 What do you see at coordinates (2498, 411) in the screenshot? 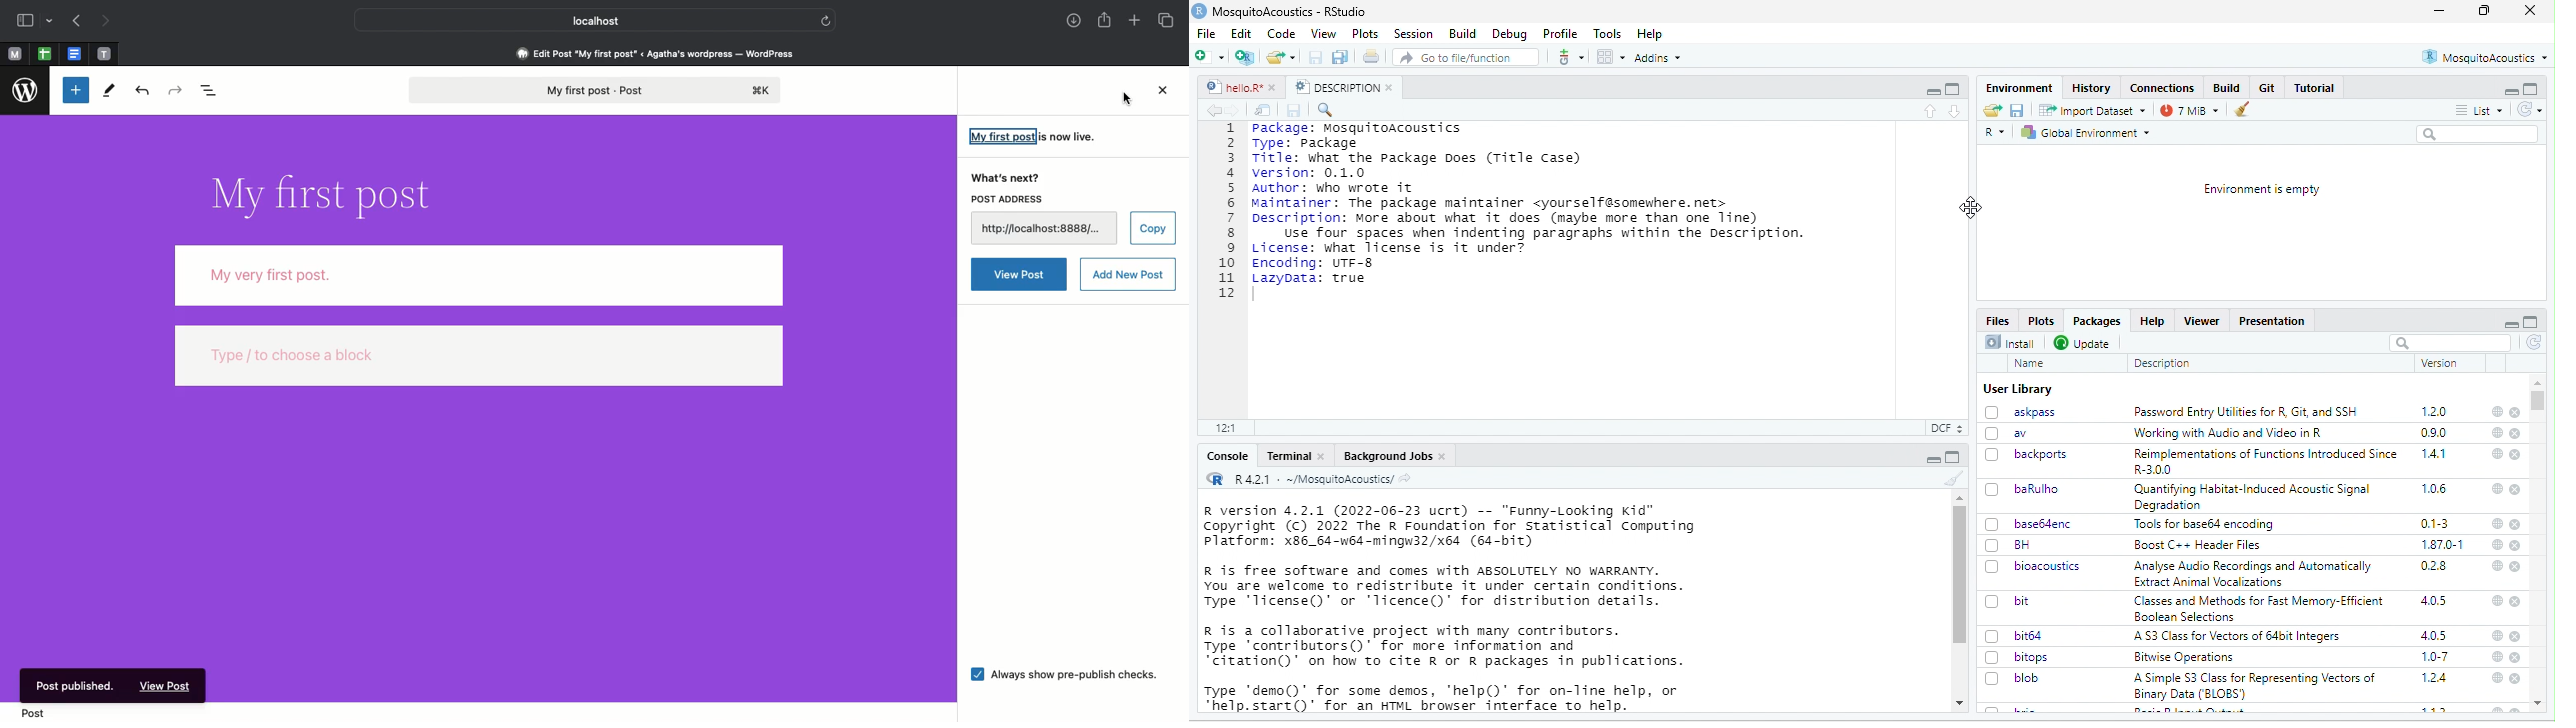
I see `help` at bounding box center [2498, 411].